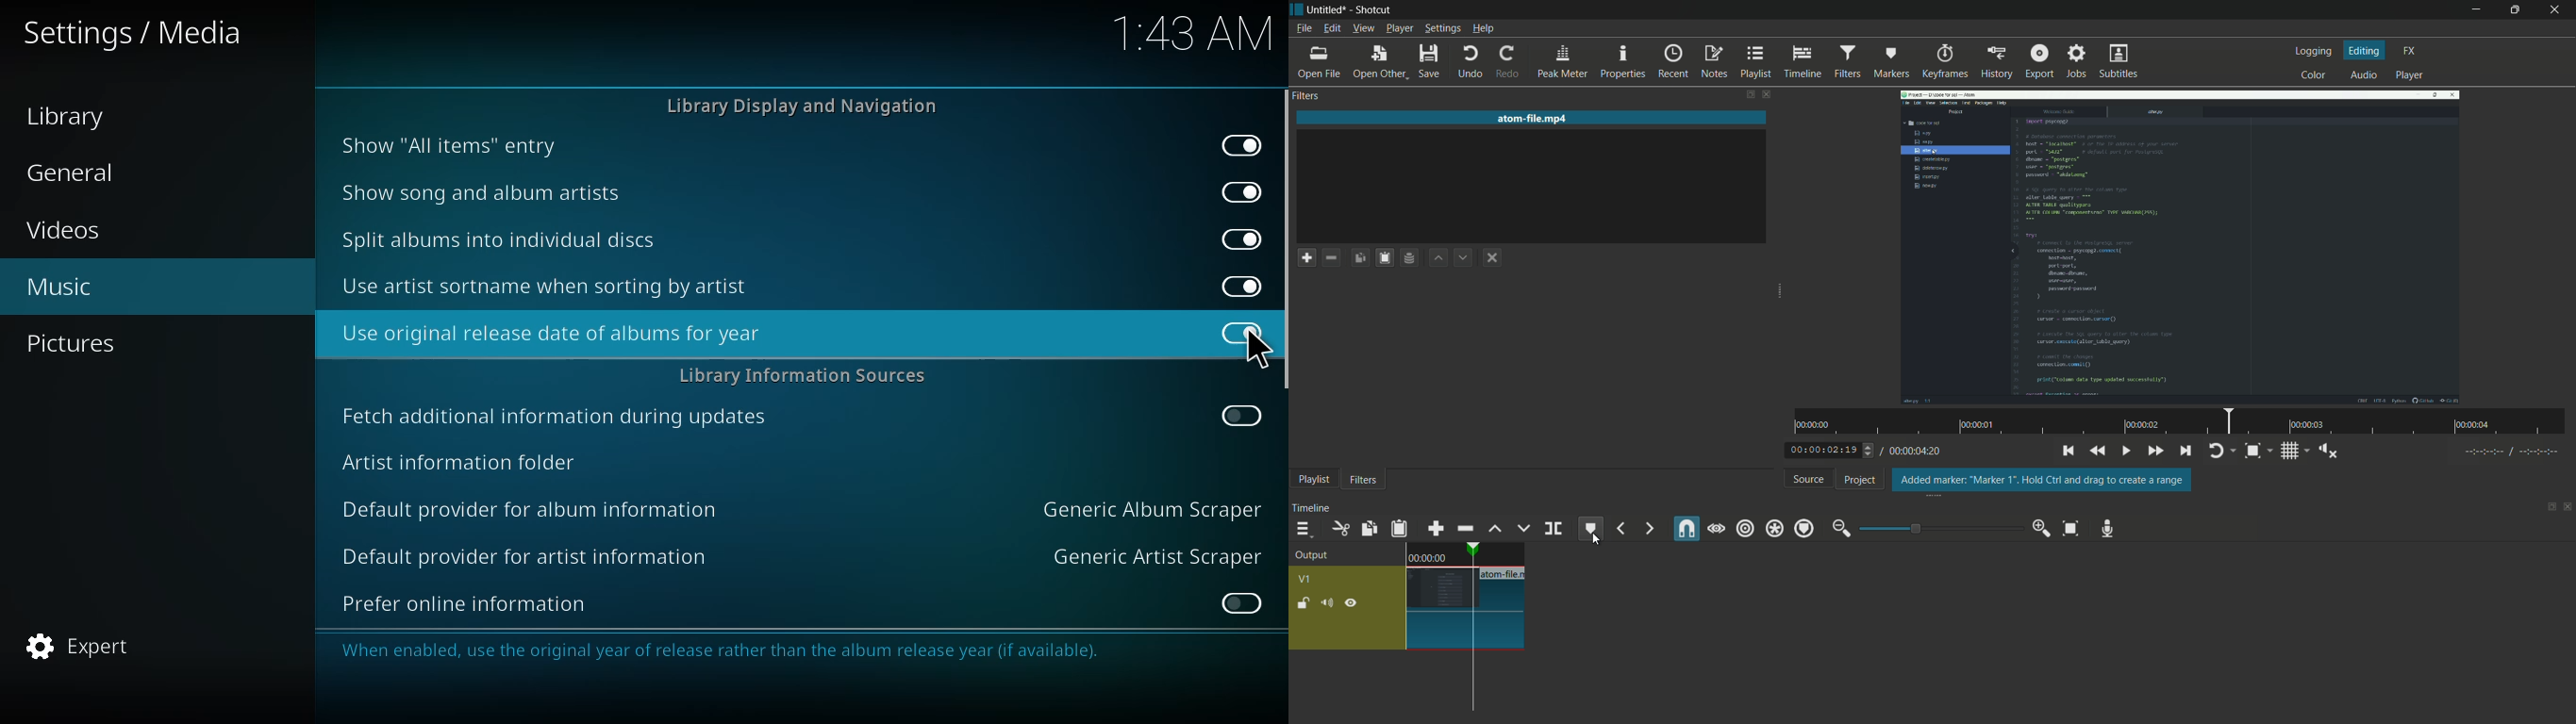  I want to click on split albums, so click(500, 240).